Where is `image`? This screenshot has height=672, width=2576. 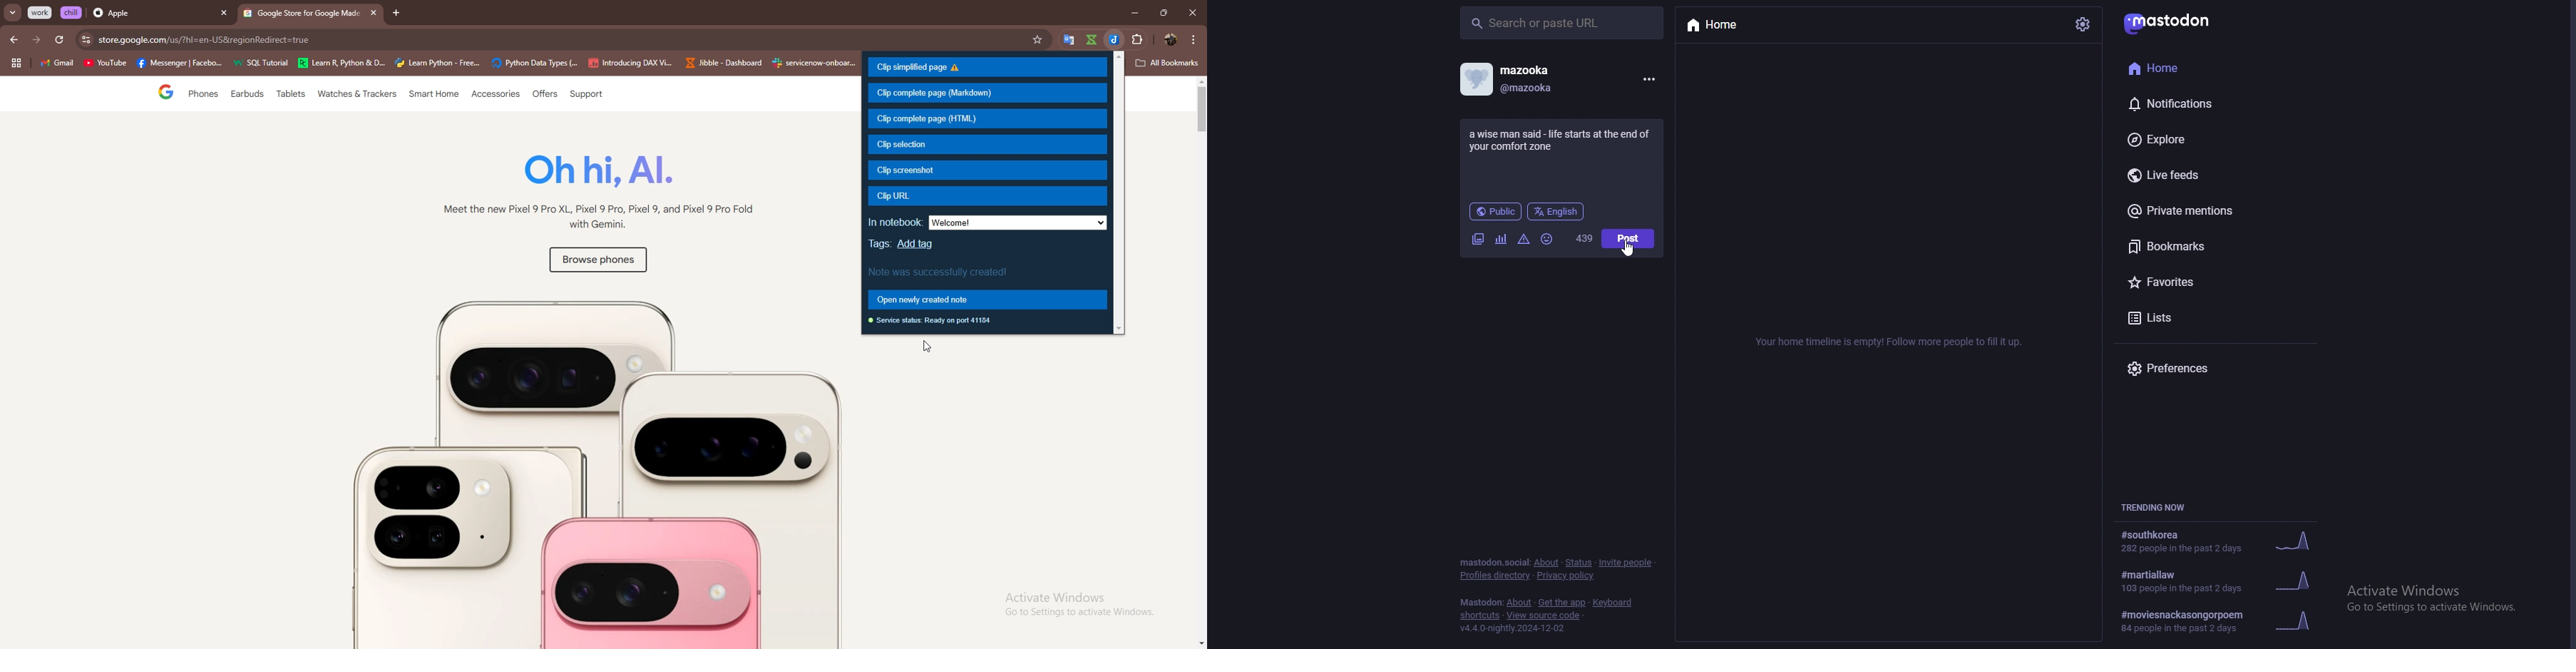
image is located at coordinates (1477, 239).